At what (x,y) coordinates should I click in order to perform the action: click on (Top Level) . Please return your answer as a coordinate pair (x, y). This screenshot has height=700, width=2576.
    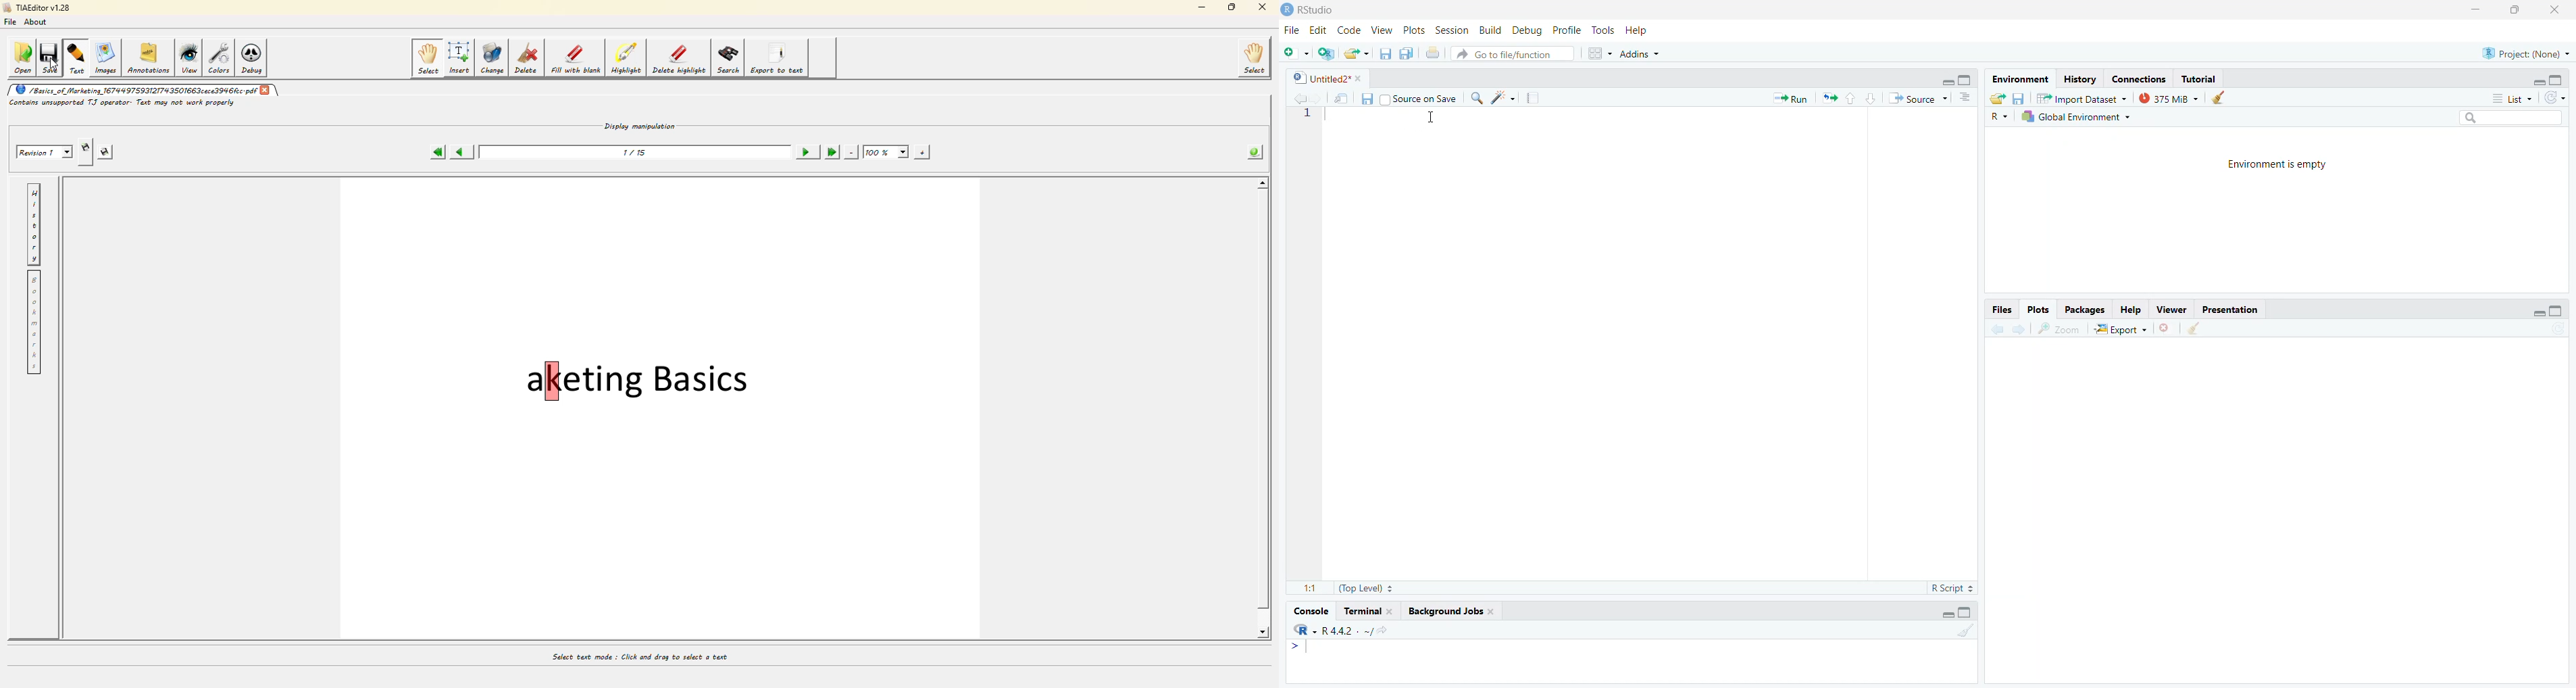
    Looking at the image, I should click on (1366, 589).